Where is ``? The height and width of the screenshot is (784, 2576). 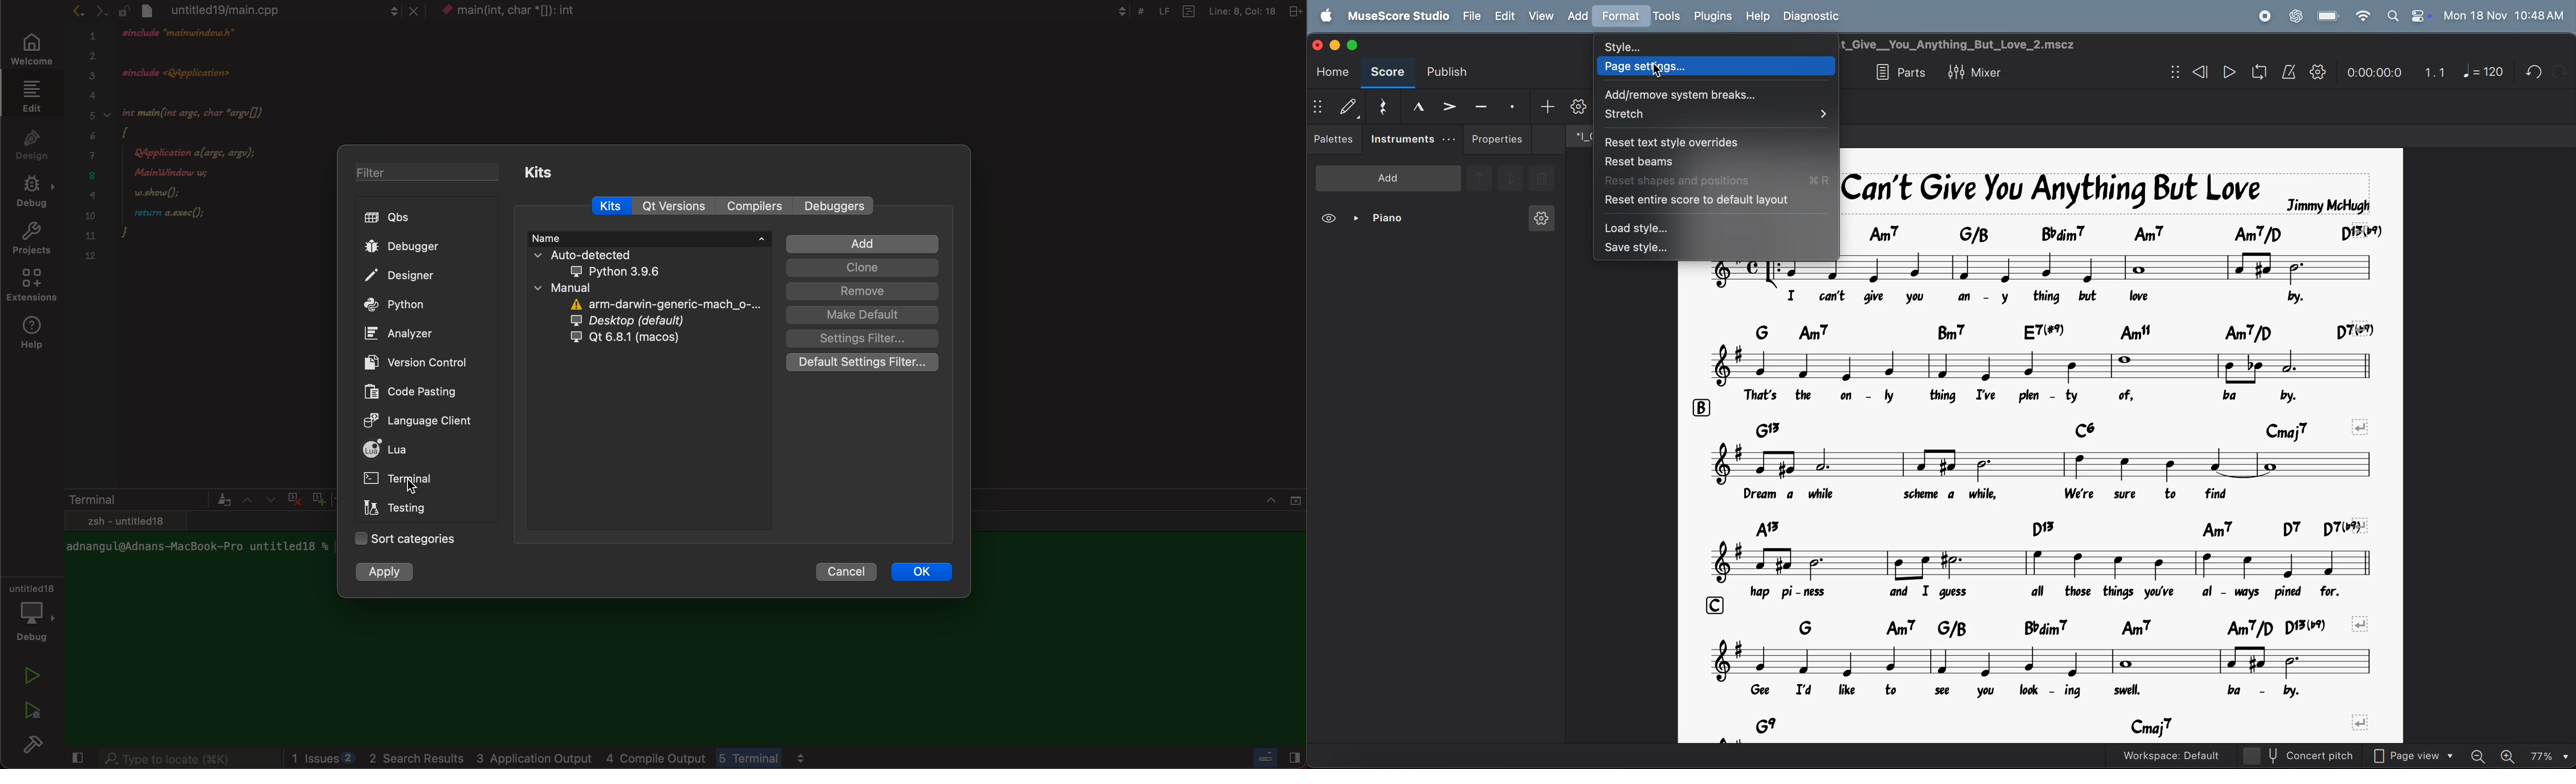
 is located at coordinates (1273, 759).